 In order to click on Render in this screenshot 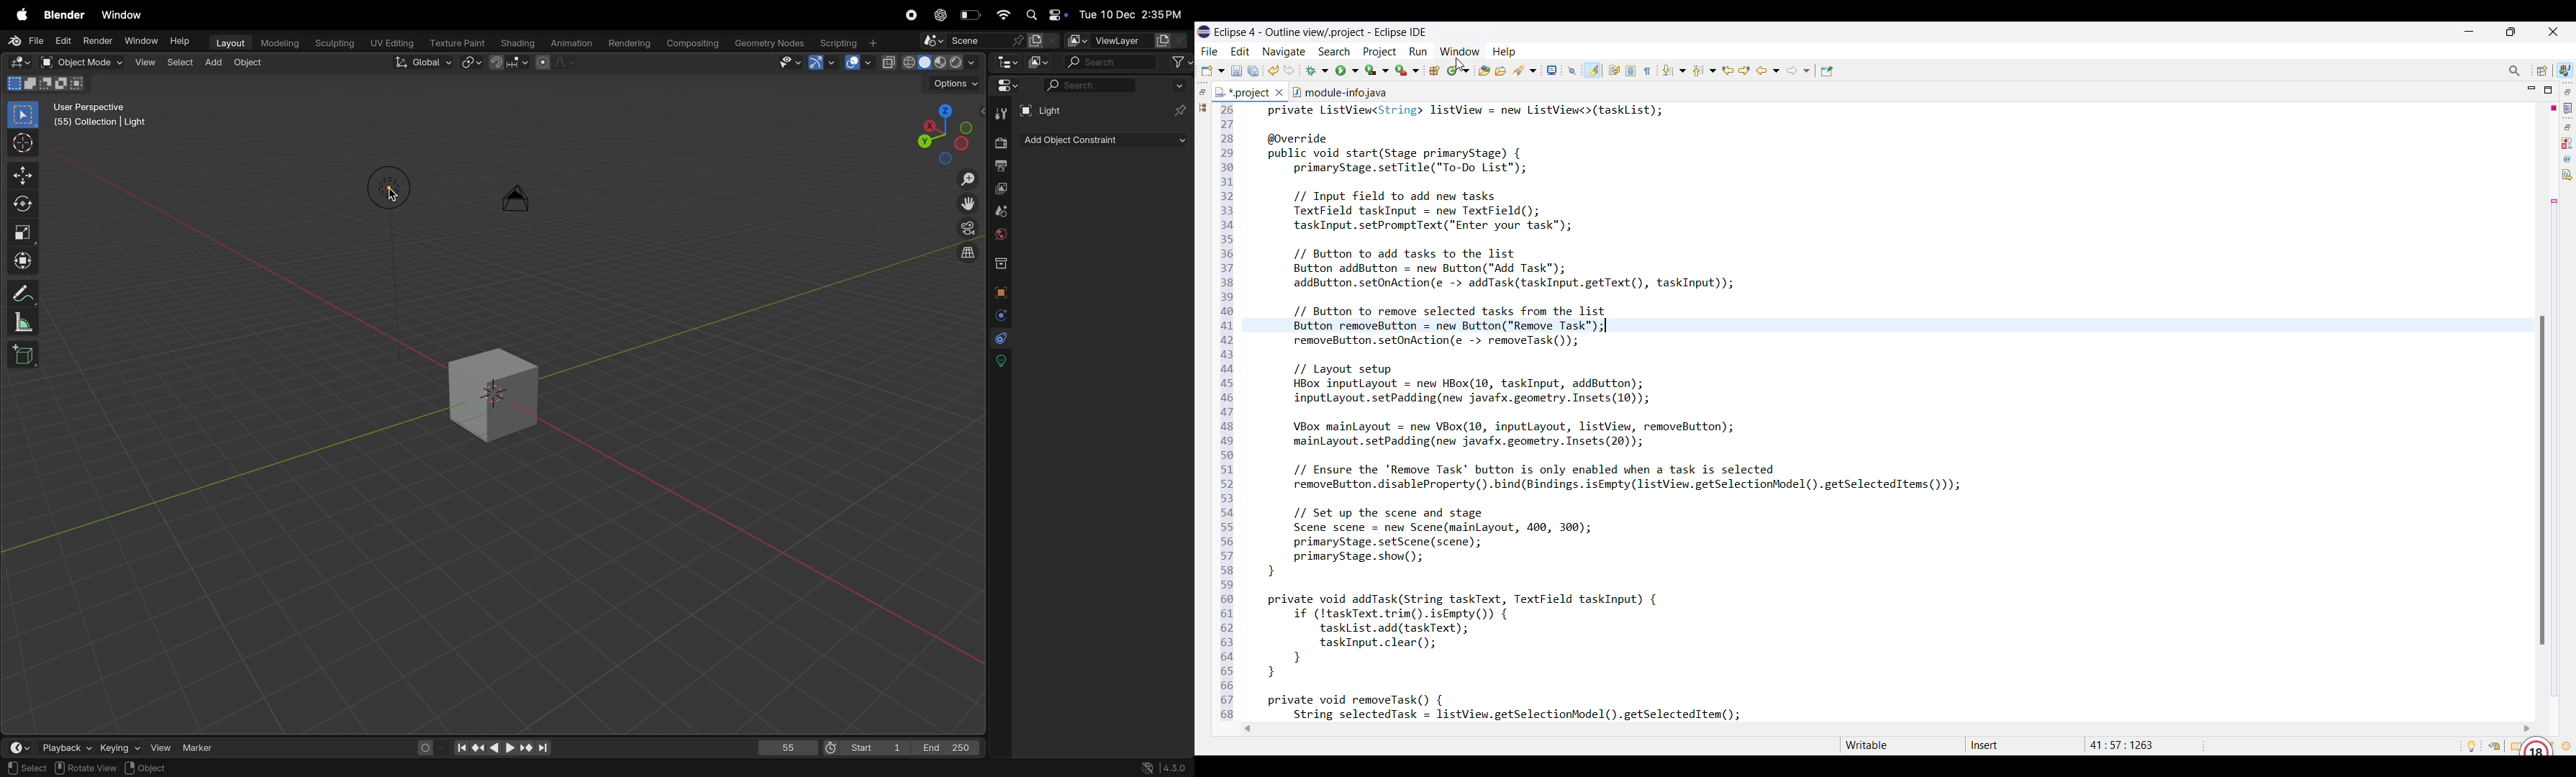, I will do `click(97, 41)`.